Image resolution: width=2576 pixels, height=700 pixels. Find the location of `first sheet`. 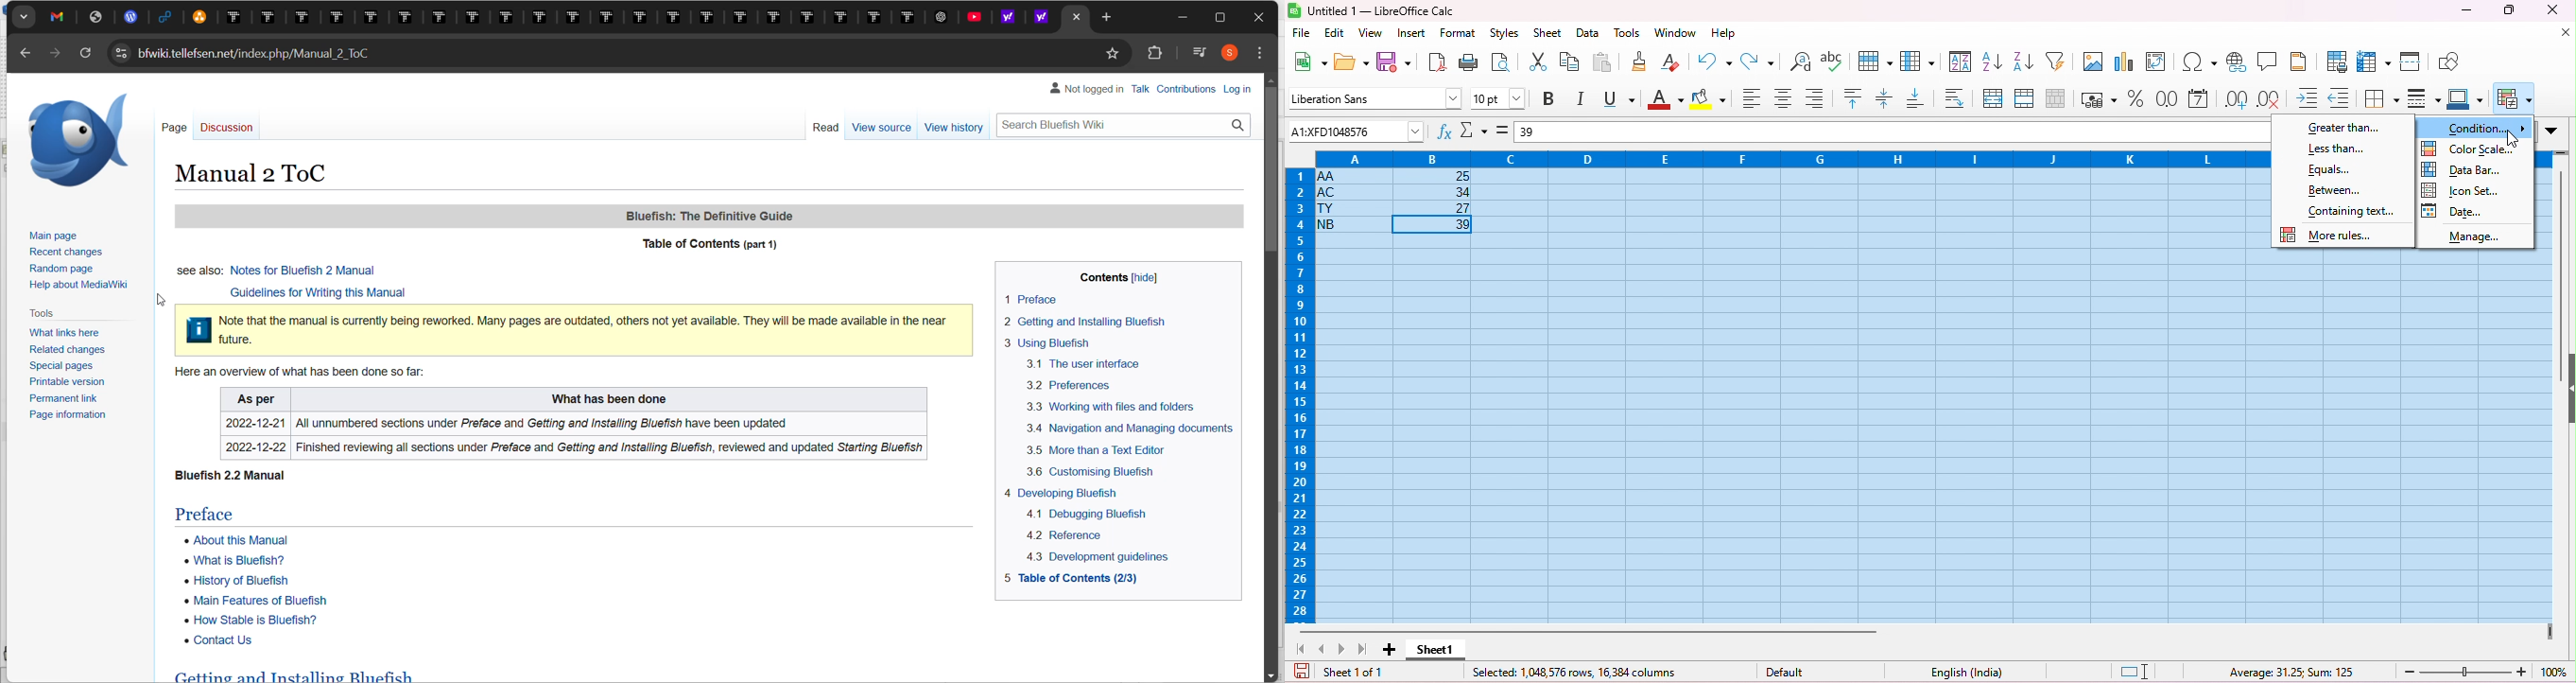

first sheet is located at coordinates (1305, 649).